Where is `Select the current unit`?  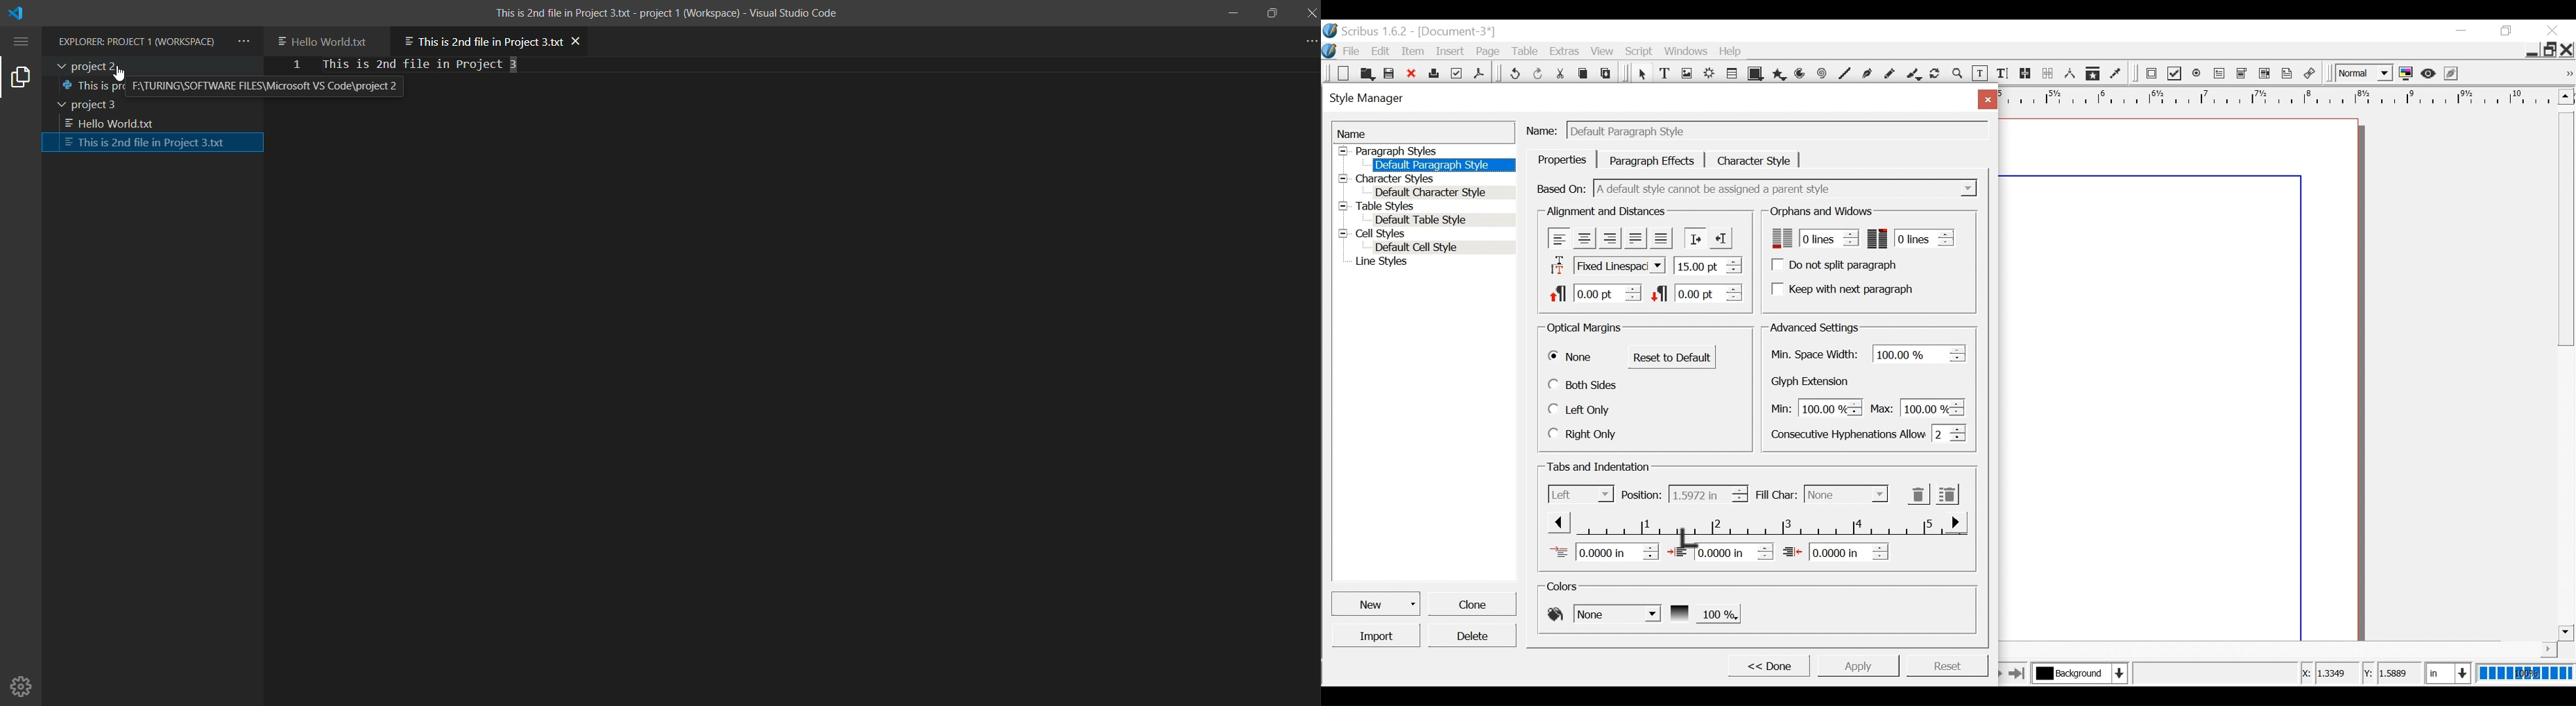 Select the current unit is located at coordinates (2446, 673).